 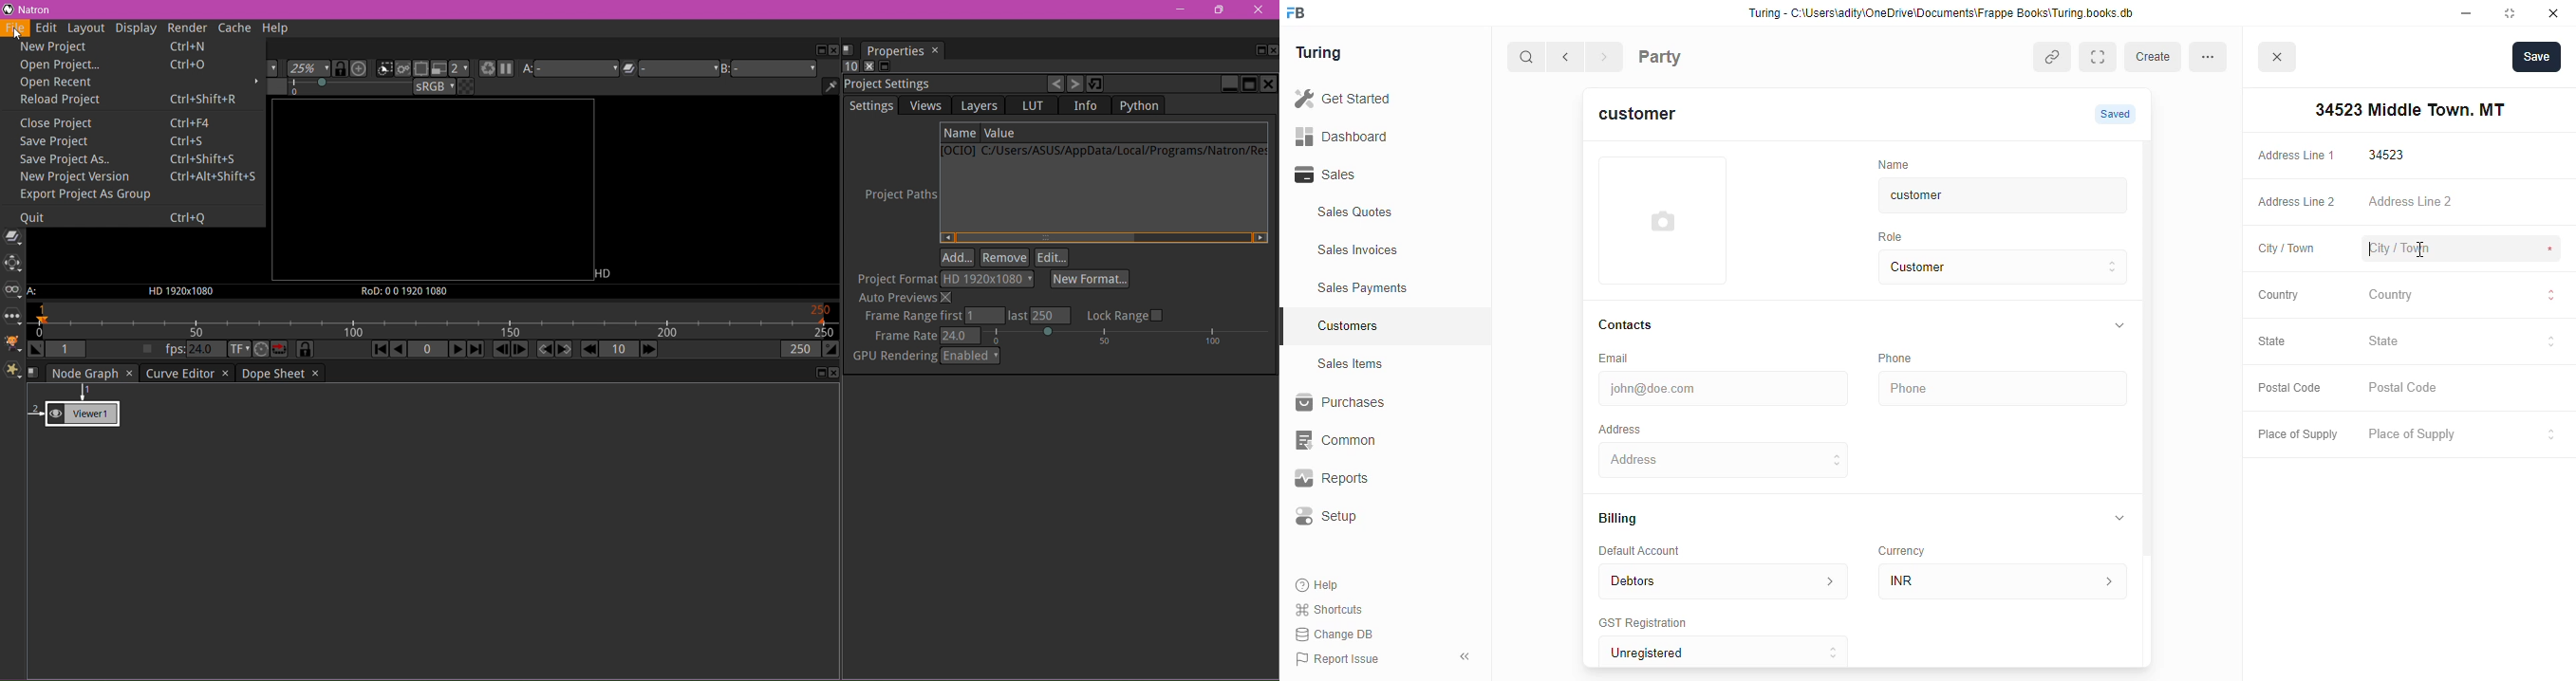 What do you see at coordinates (1396, 323) in the screenshot?
I see `Customers` at bounding box center [1396, 323].